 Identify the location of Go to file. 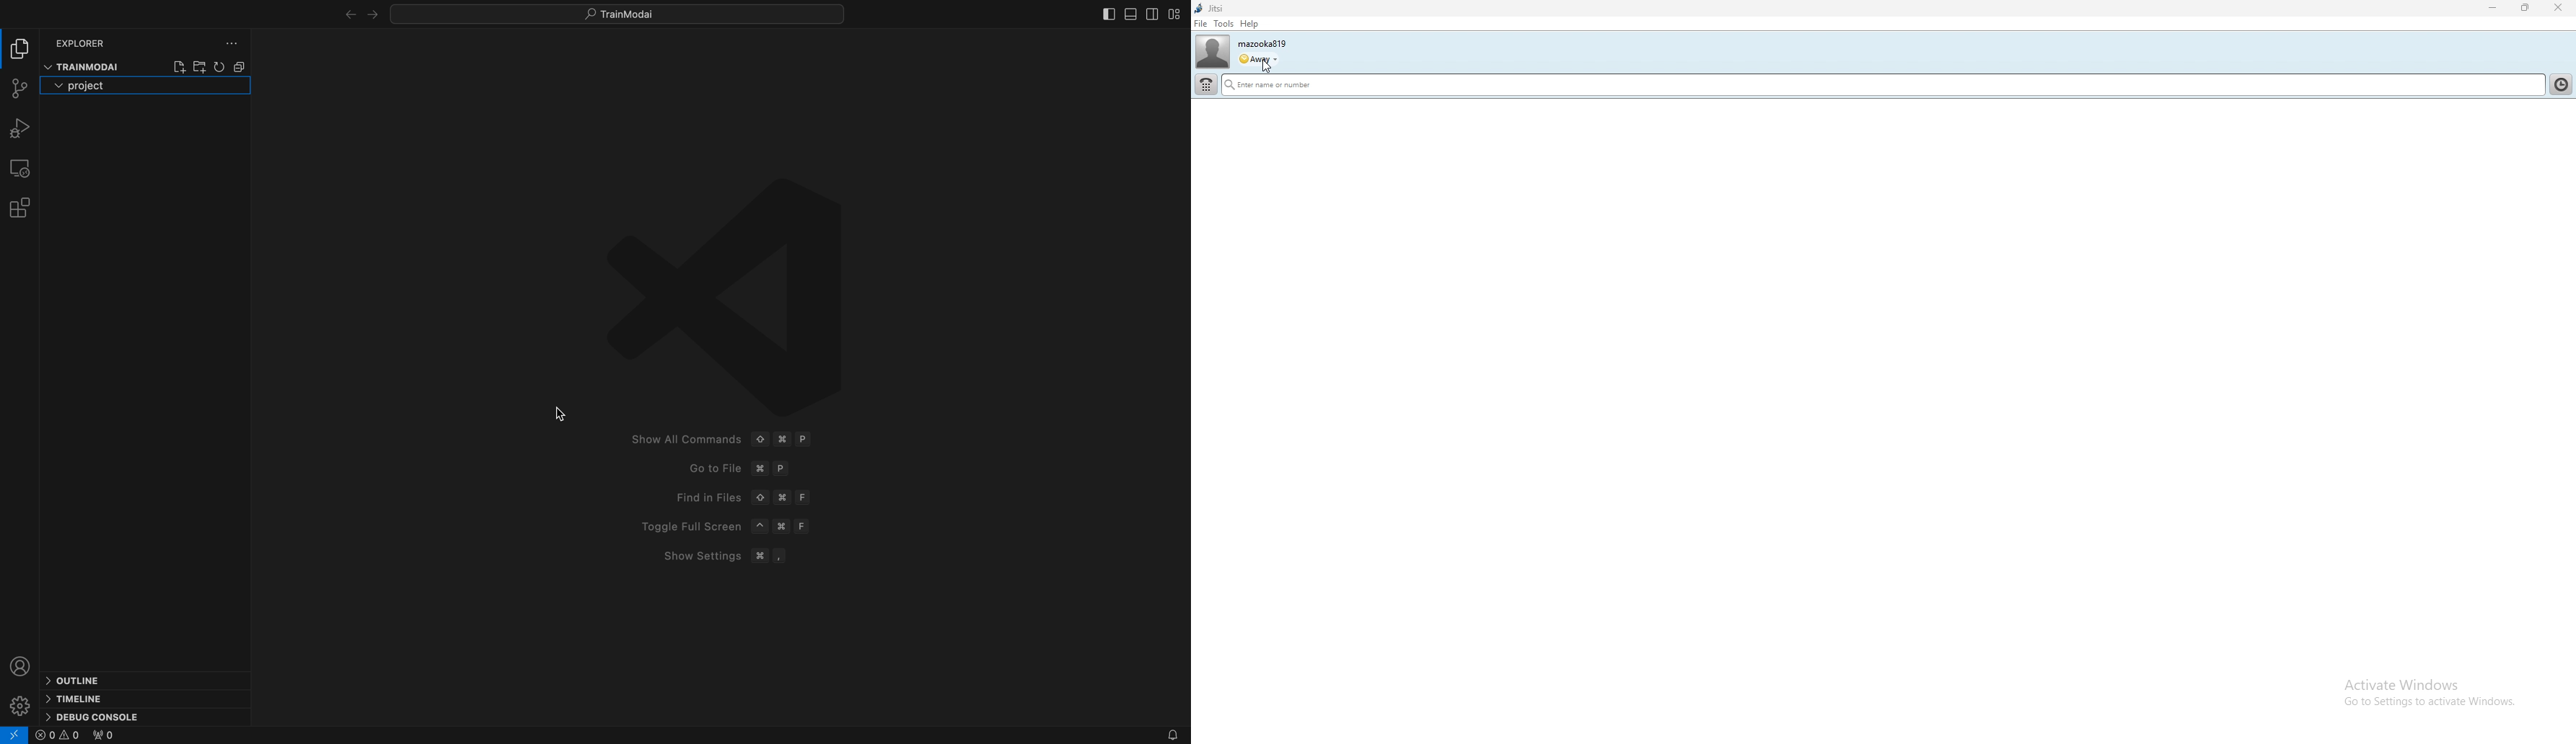
(745, 470).